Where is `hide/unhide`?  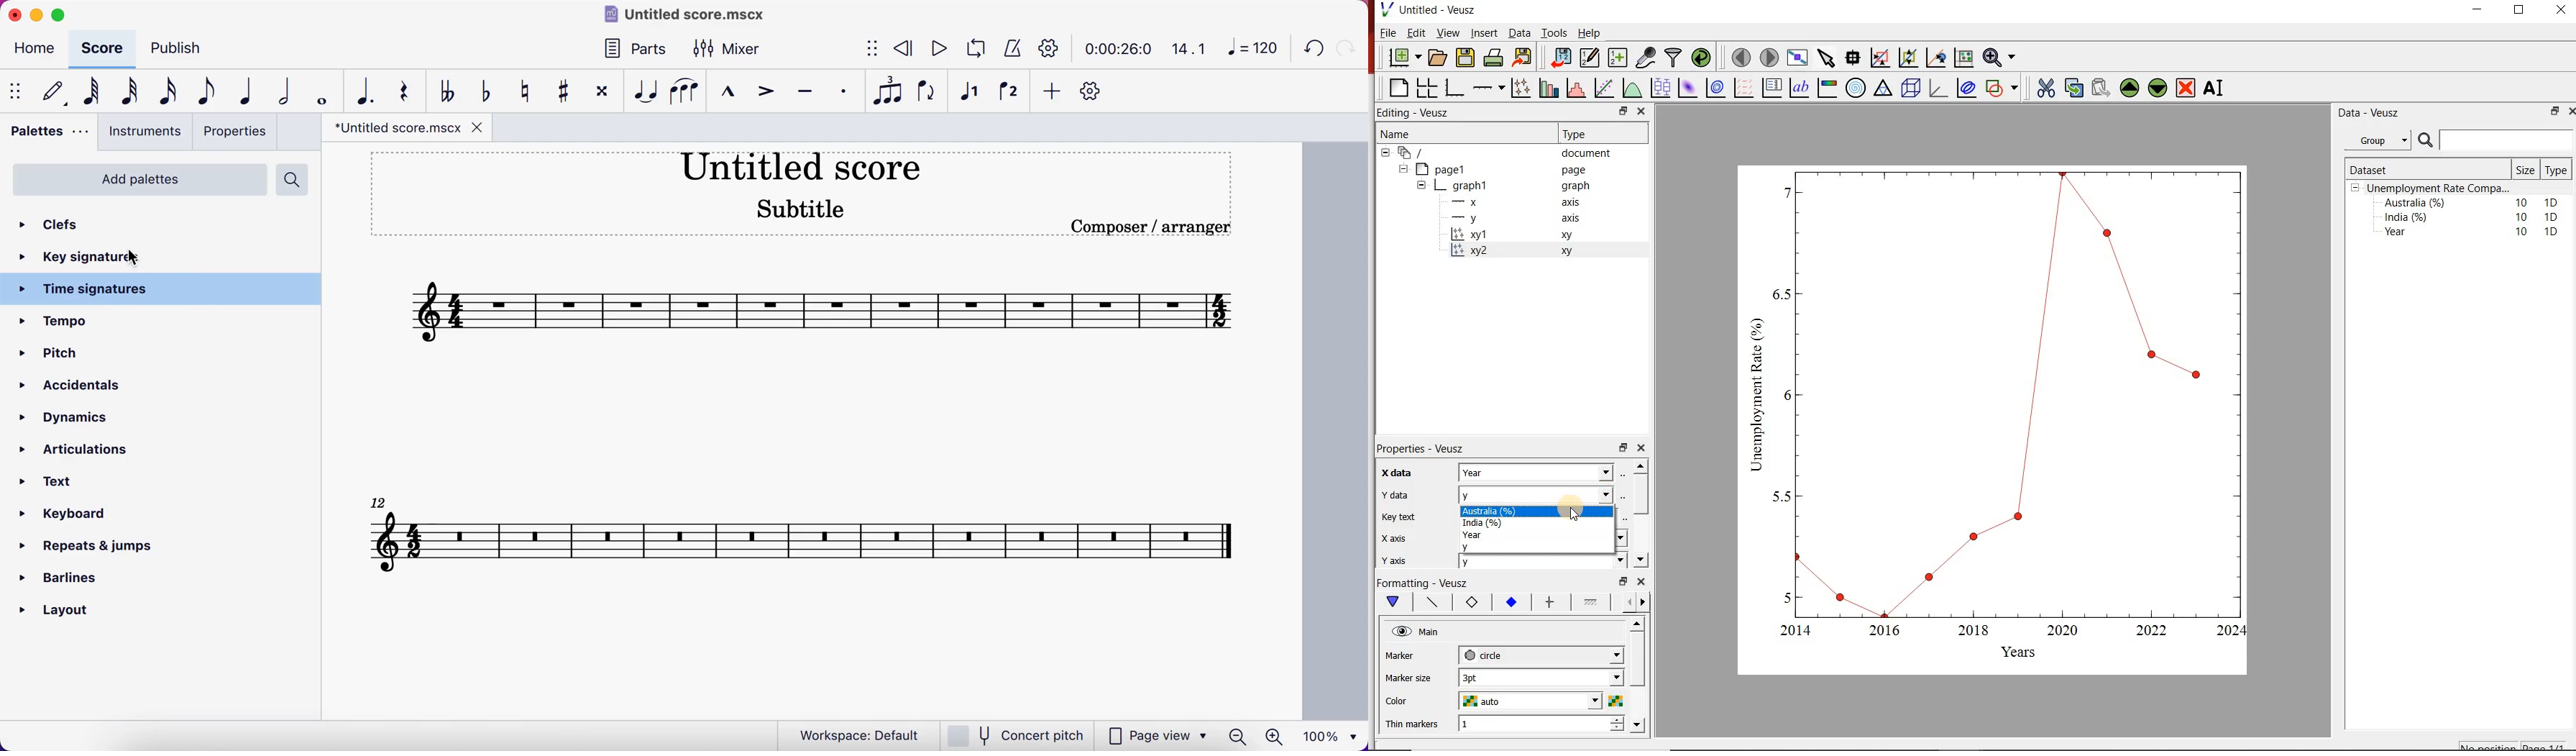
hide/unhide is located at coordinates (1401, 631).